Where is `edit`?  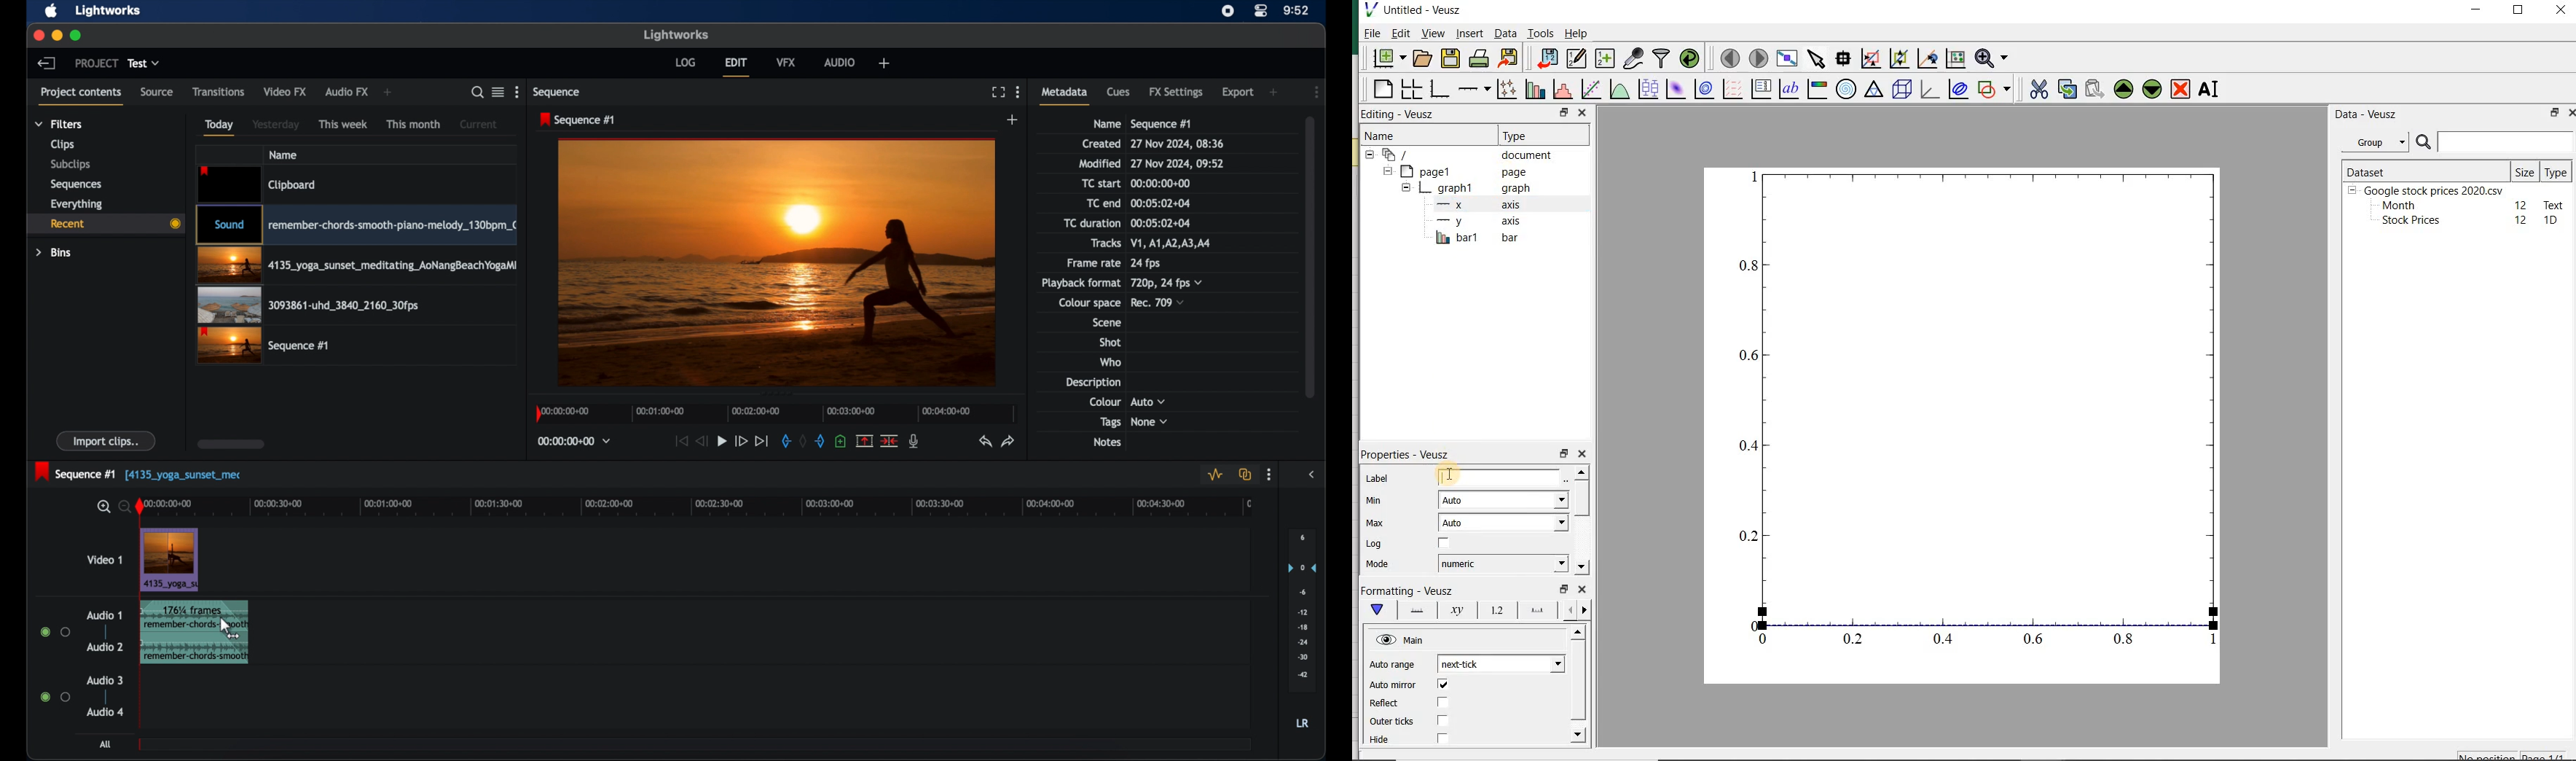 edit is located at coordinates (738, 66).